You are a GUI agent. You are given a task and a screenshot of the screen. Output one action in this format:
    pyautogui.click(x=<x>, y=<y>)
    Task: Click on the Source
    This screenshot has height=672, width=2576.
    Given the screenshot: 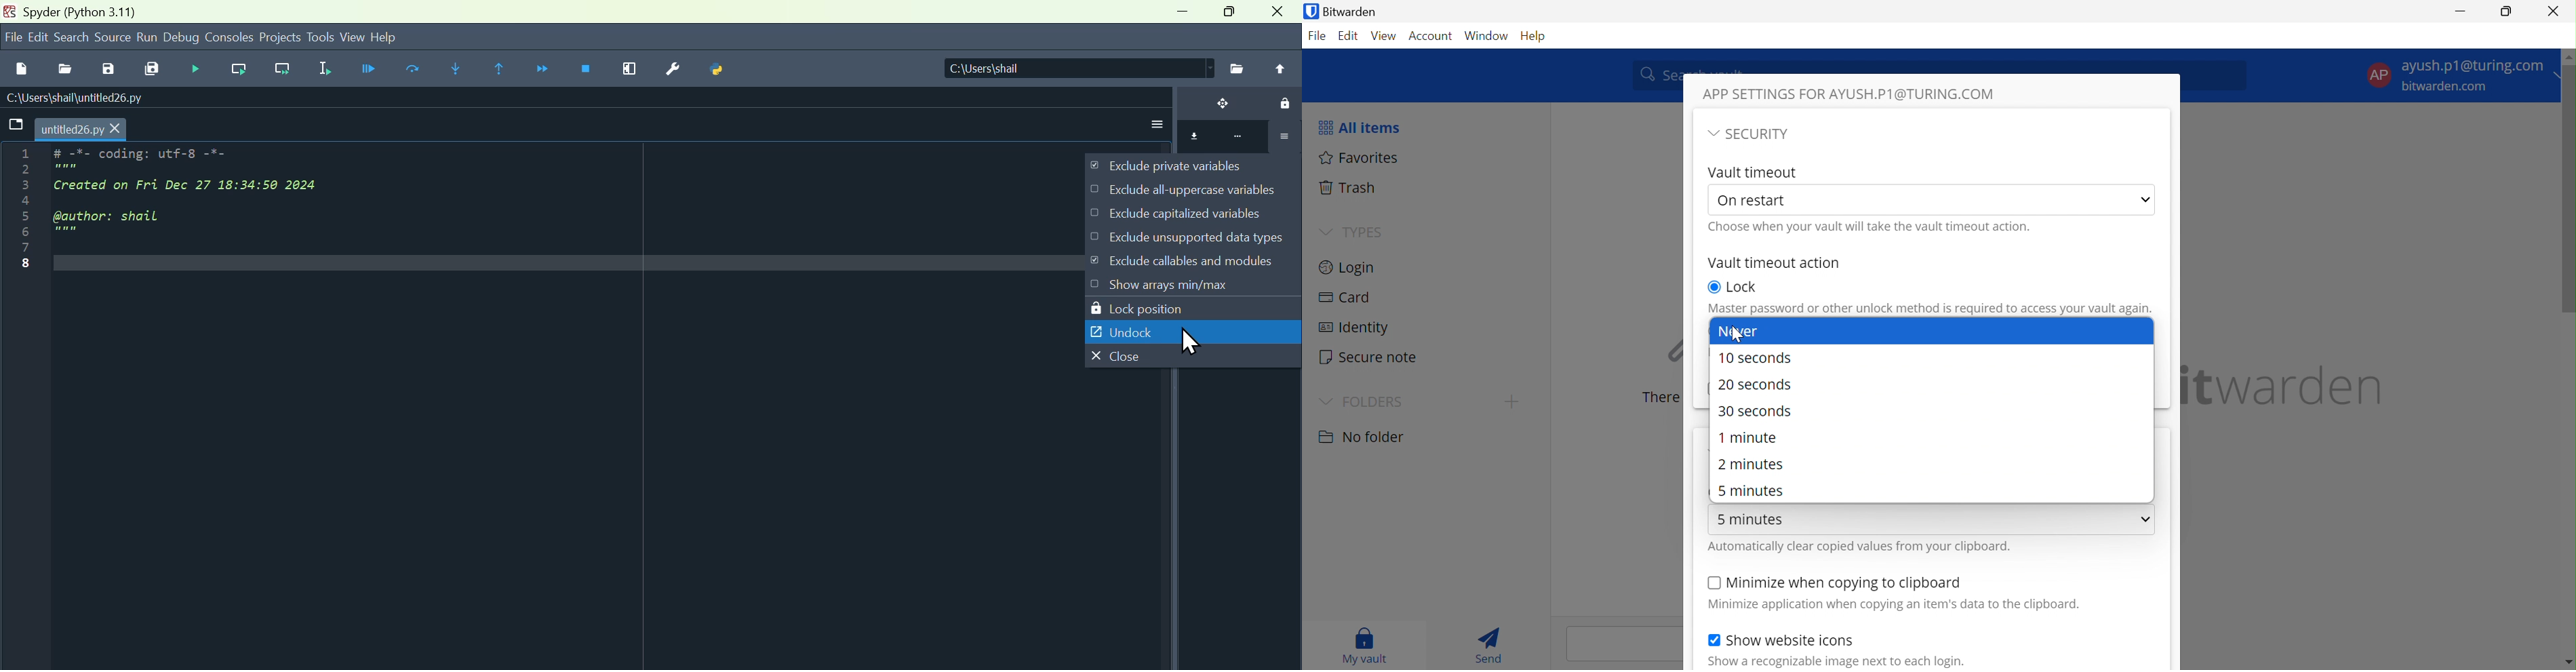 What is the action you would take?
    pyautogui.click(x=113, y=38)
    